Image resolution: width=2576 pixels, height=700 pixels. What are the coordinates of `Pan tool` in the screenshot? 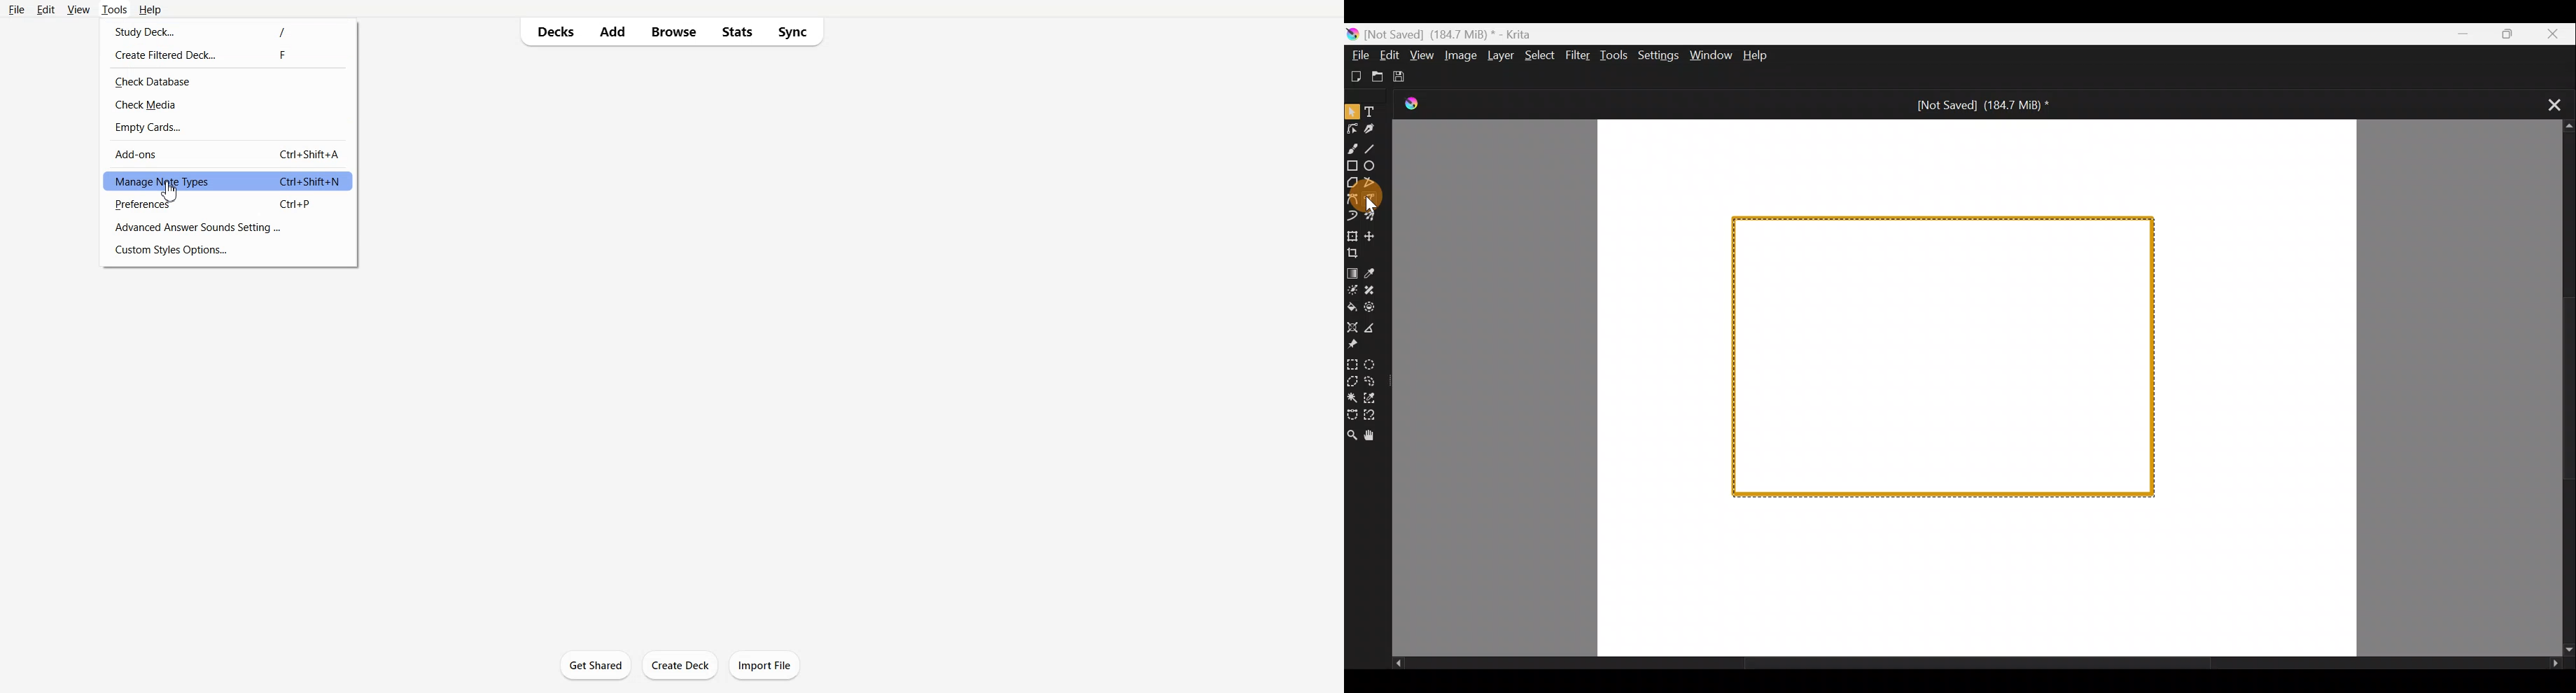 It's located at (1377, 437).